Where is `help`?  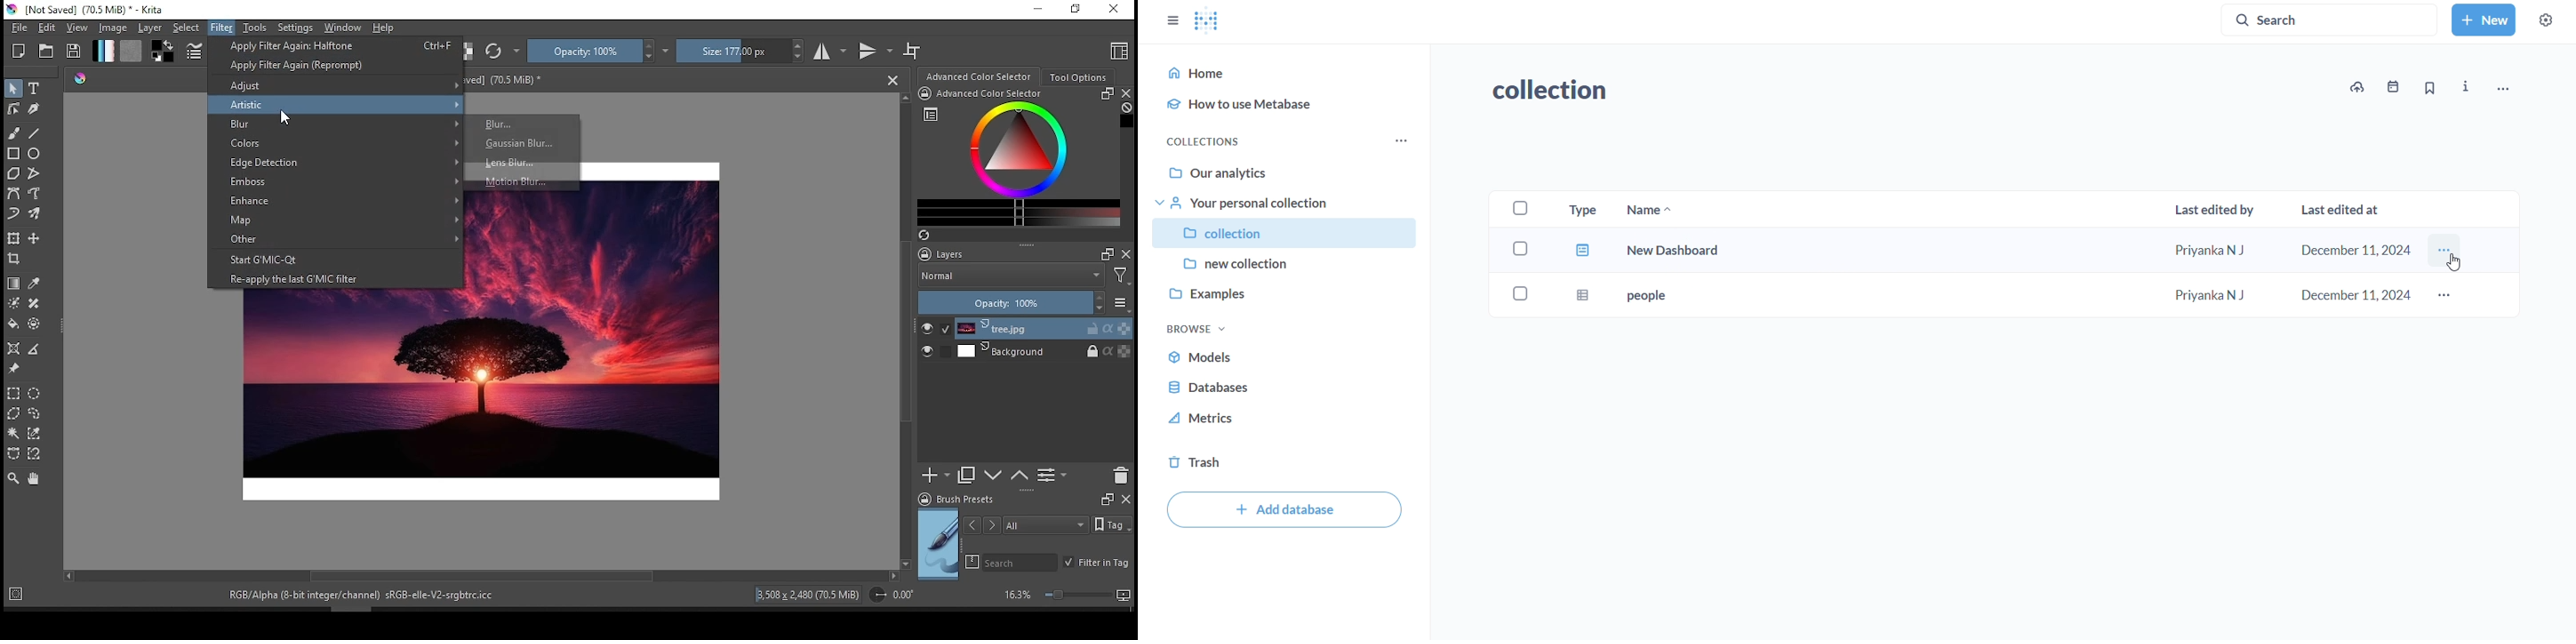
help is located at coordinates (384, 28).